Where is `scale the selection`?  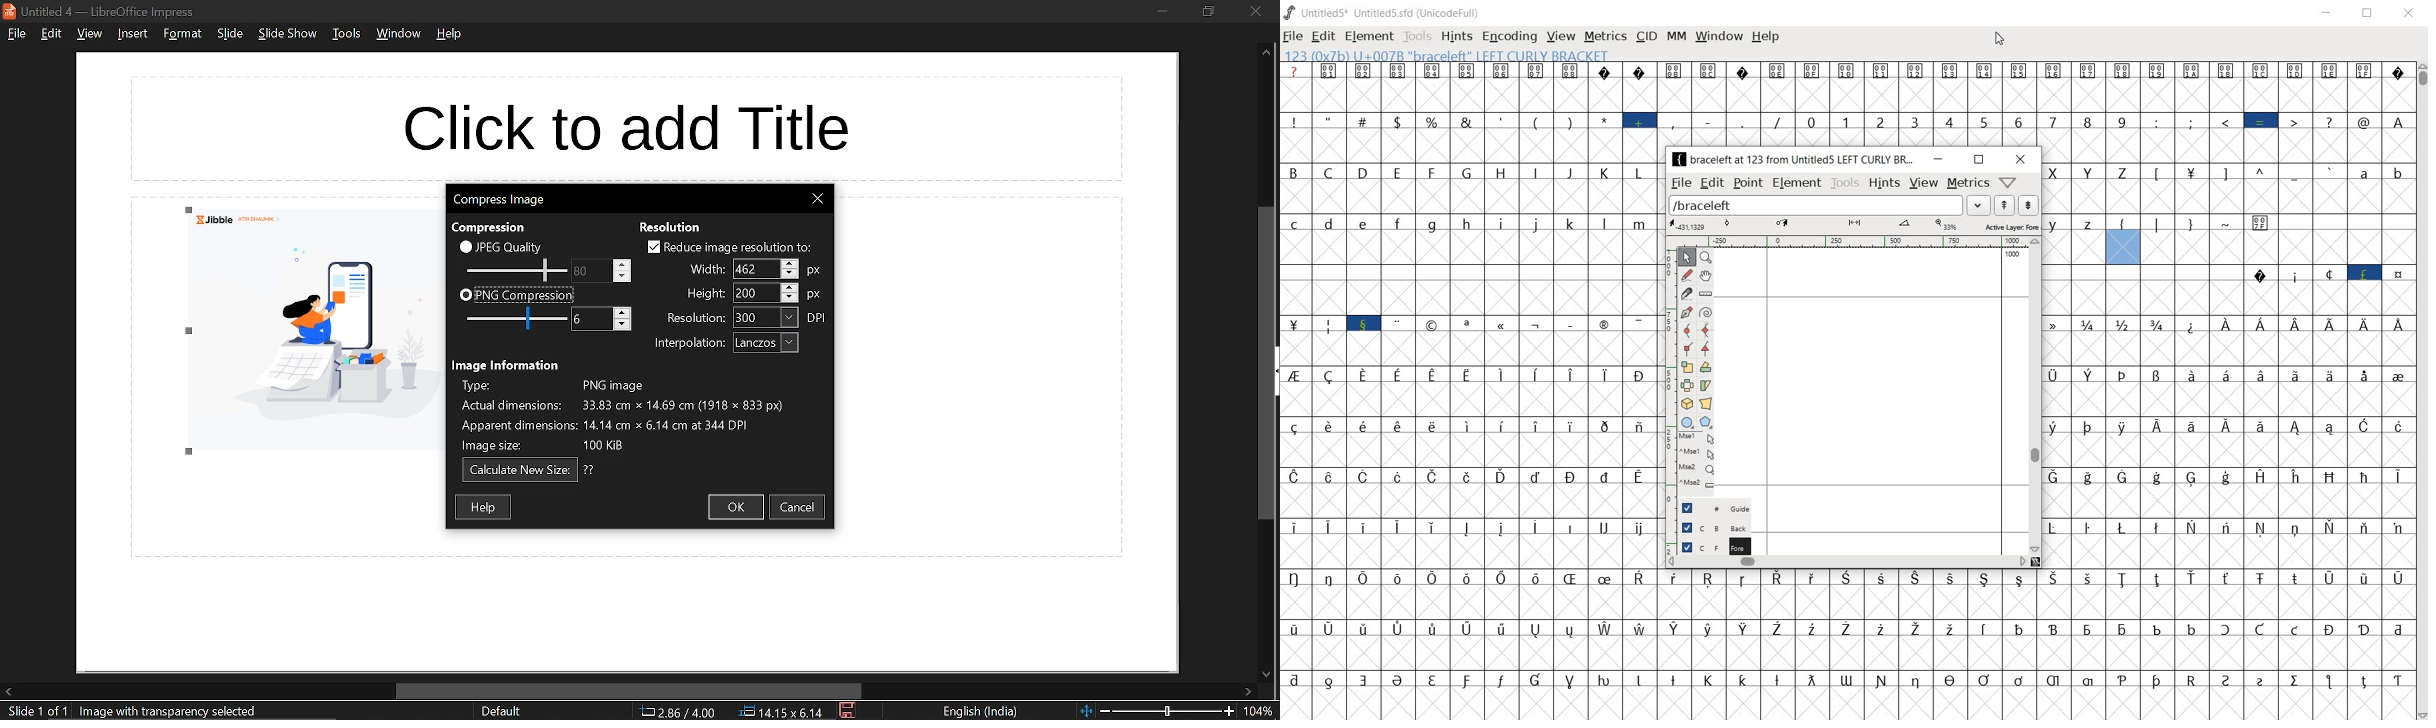
scale the selection is located at coordinates (1687, 368).